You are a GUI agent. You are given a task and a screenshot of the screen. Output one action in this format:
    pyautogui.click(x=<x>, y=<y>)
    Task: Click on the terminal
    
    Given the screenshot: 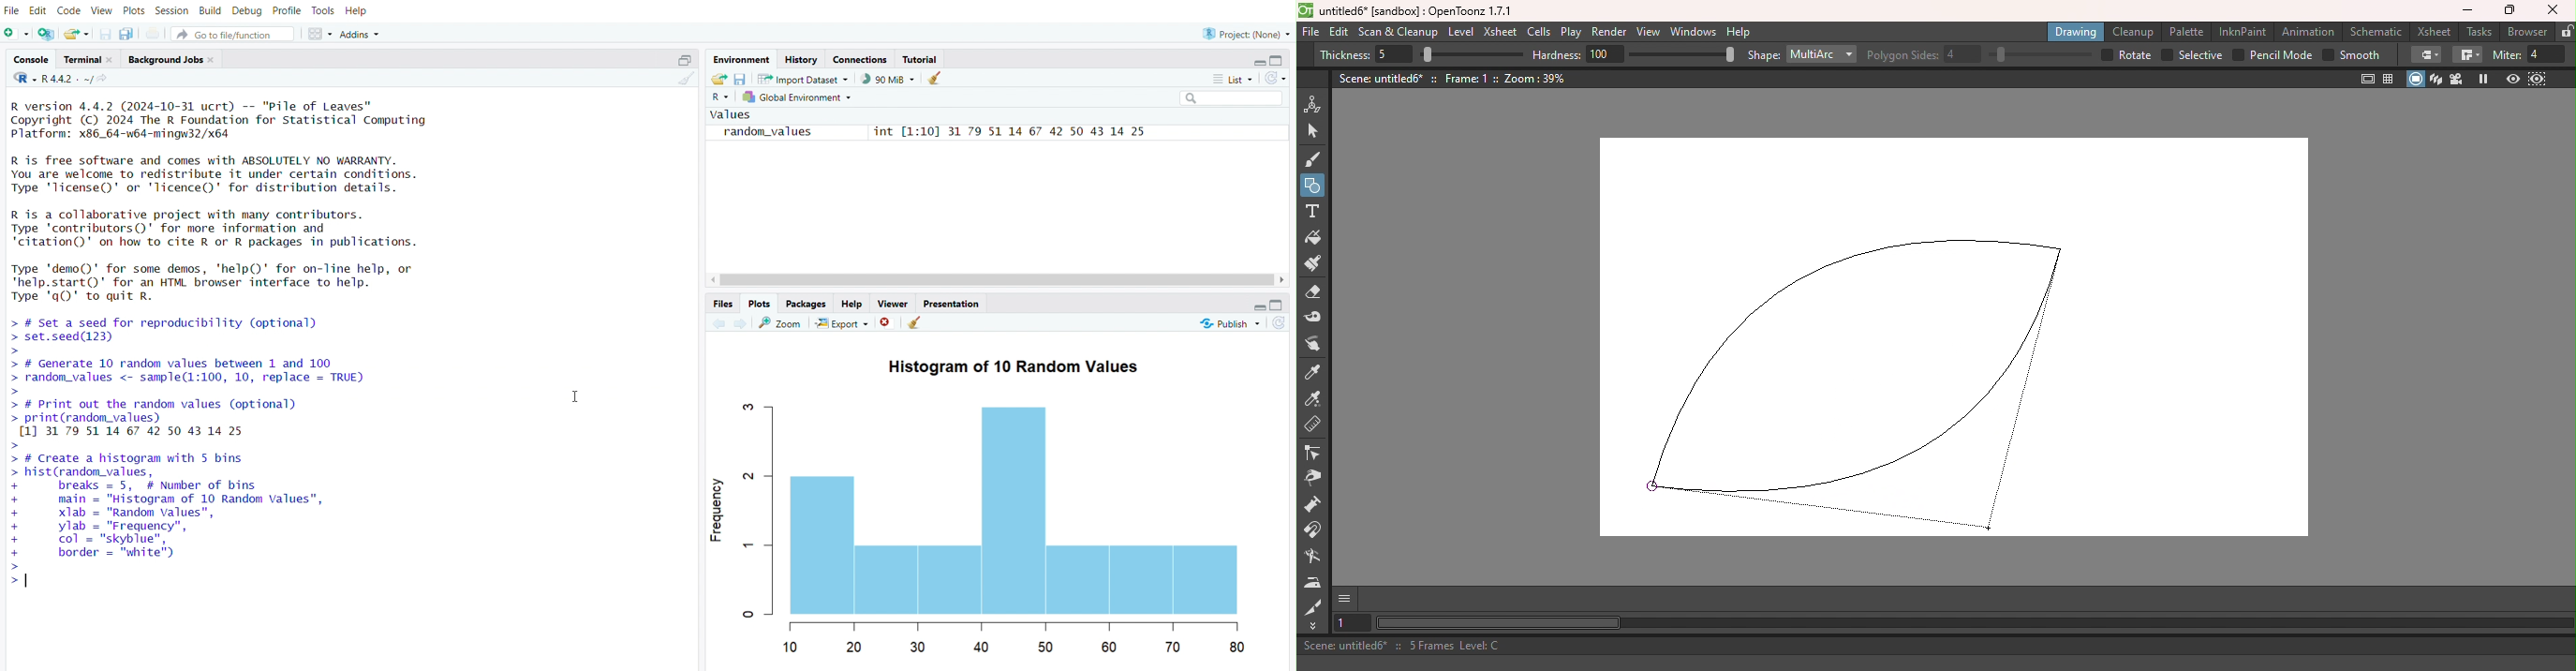 What is the action you would take?
    pyautogui.click(x=79, y=58)
    